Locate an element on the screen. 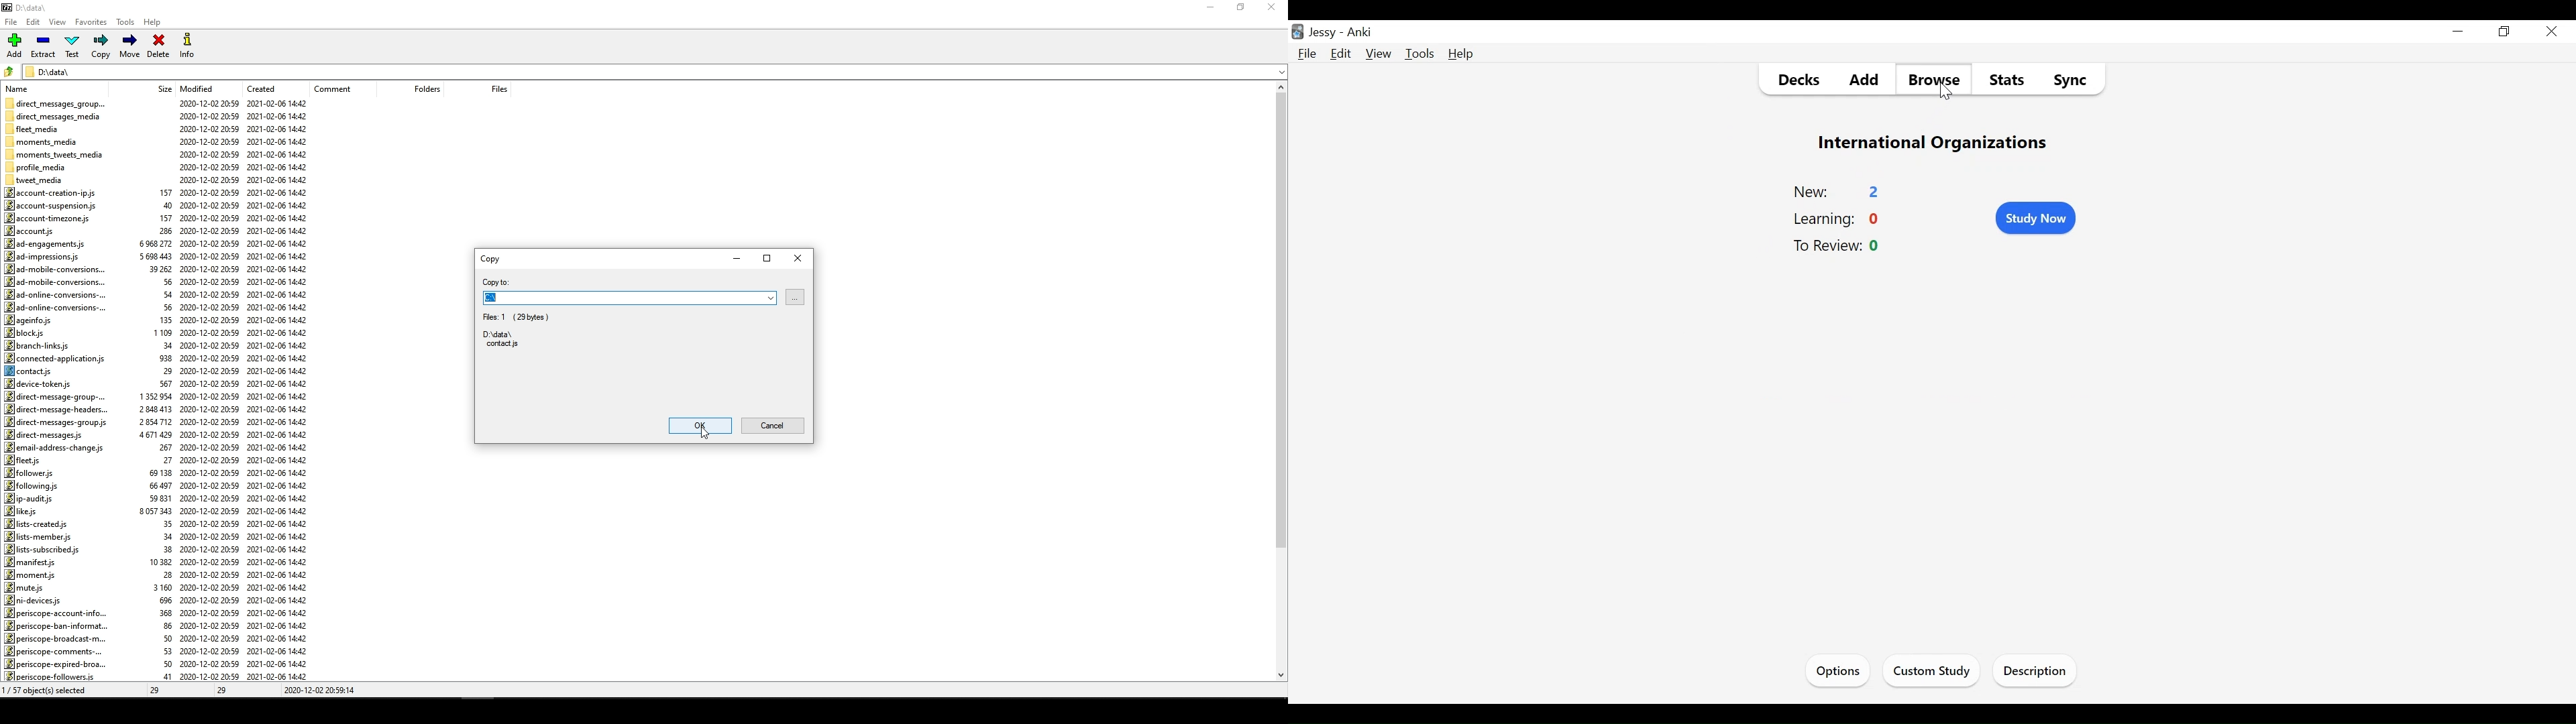  Help is located at coordinates (155, 24).